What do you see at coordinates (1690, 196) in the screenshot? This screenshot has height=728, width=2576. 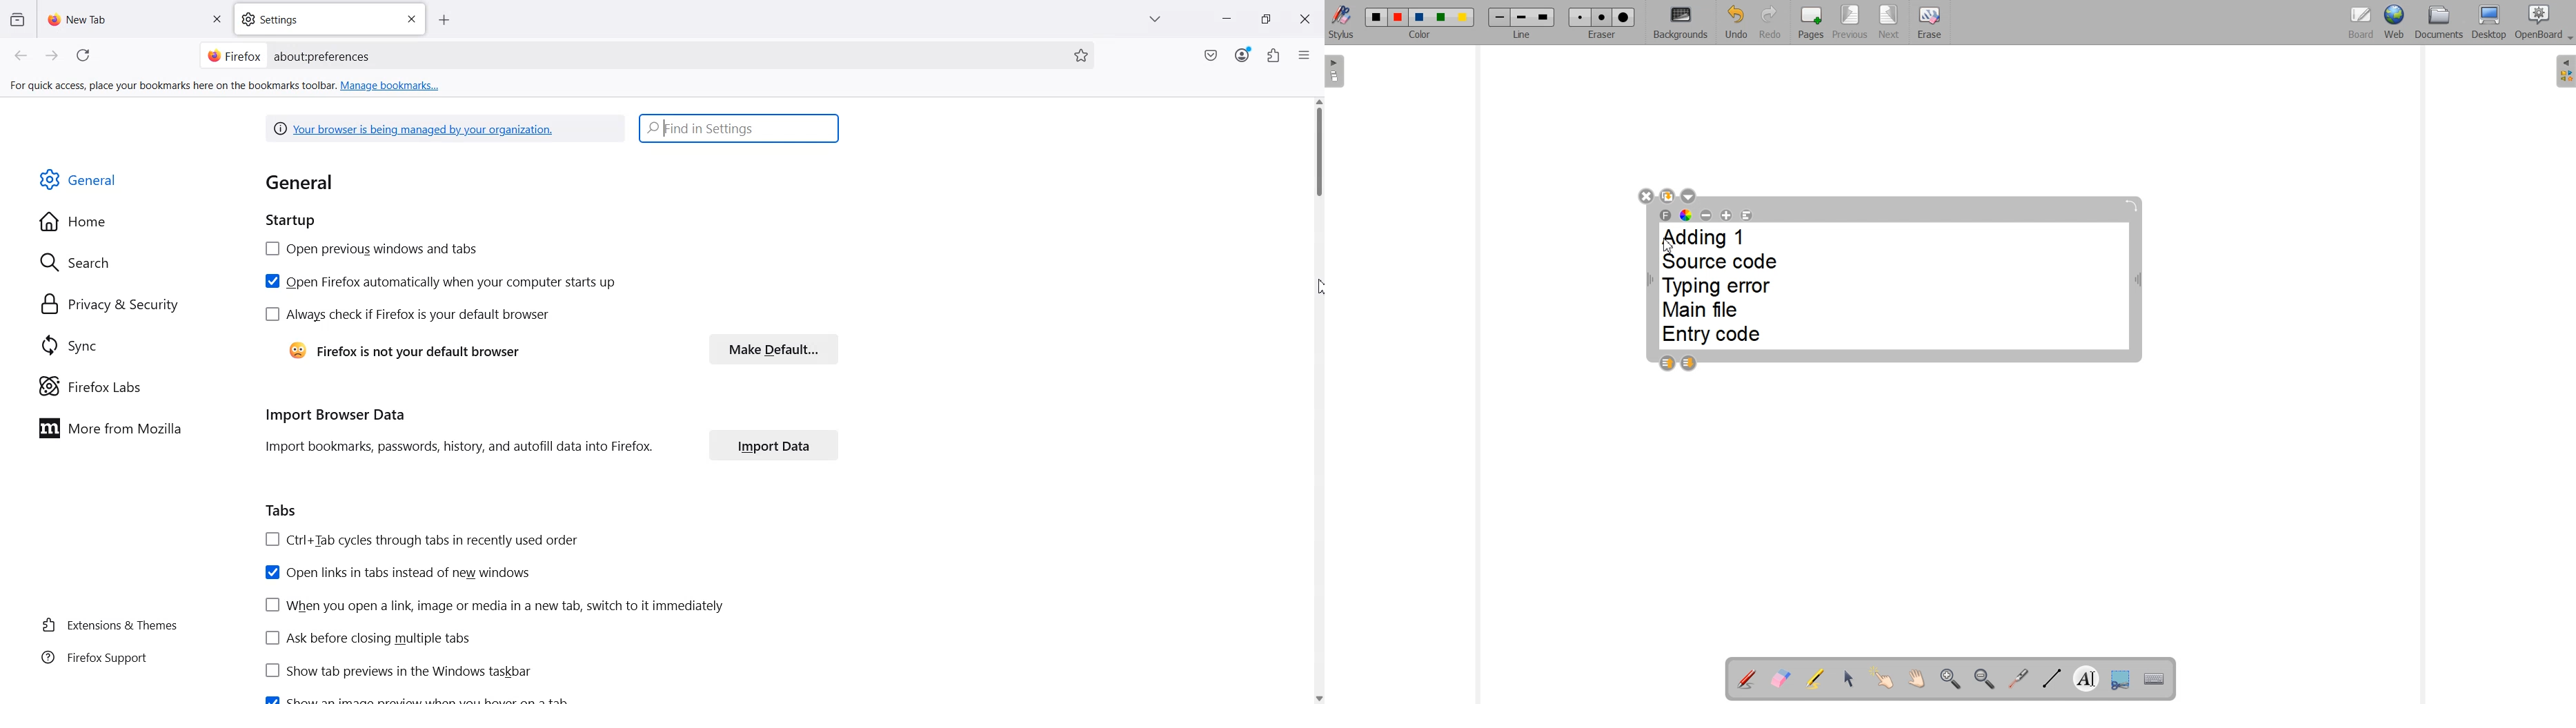 I see `Drop down box` at bounding box center [1690, 196].